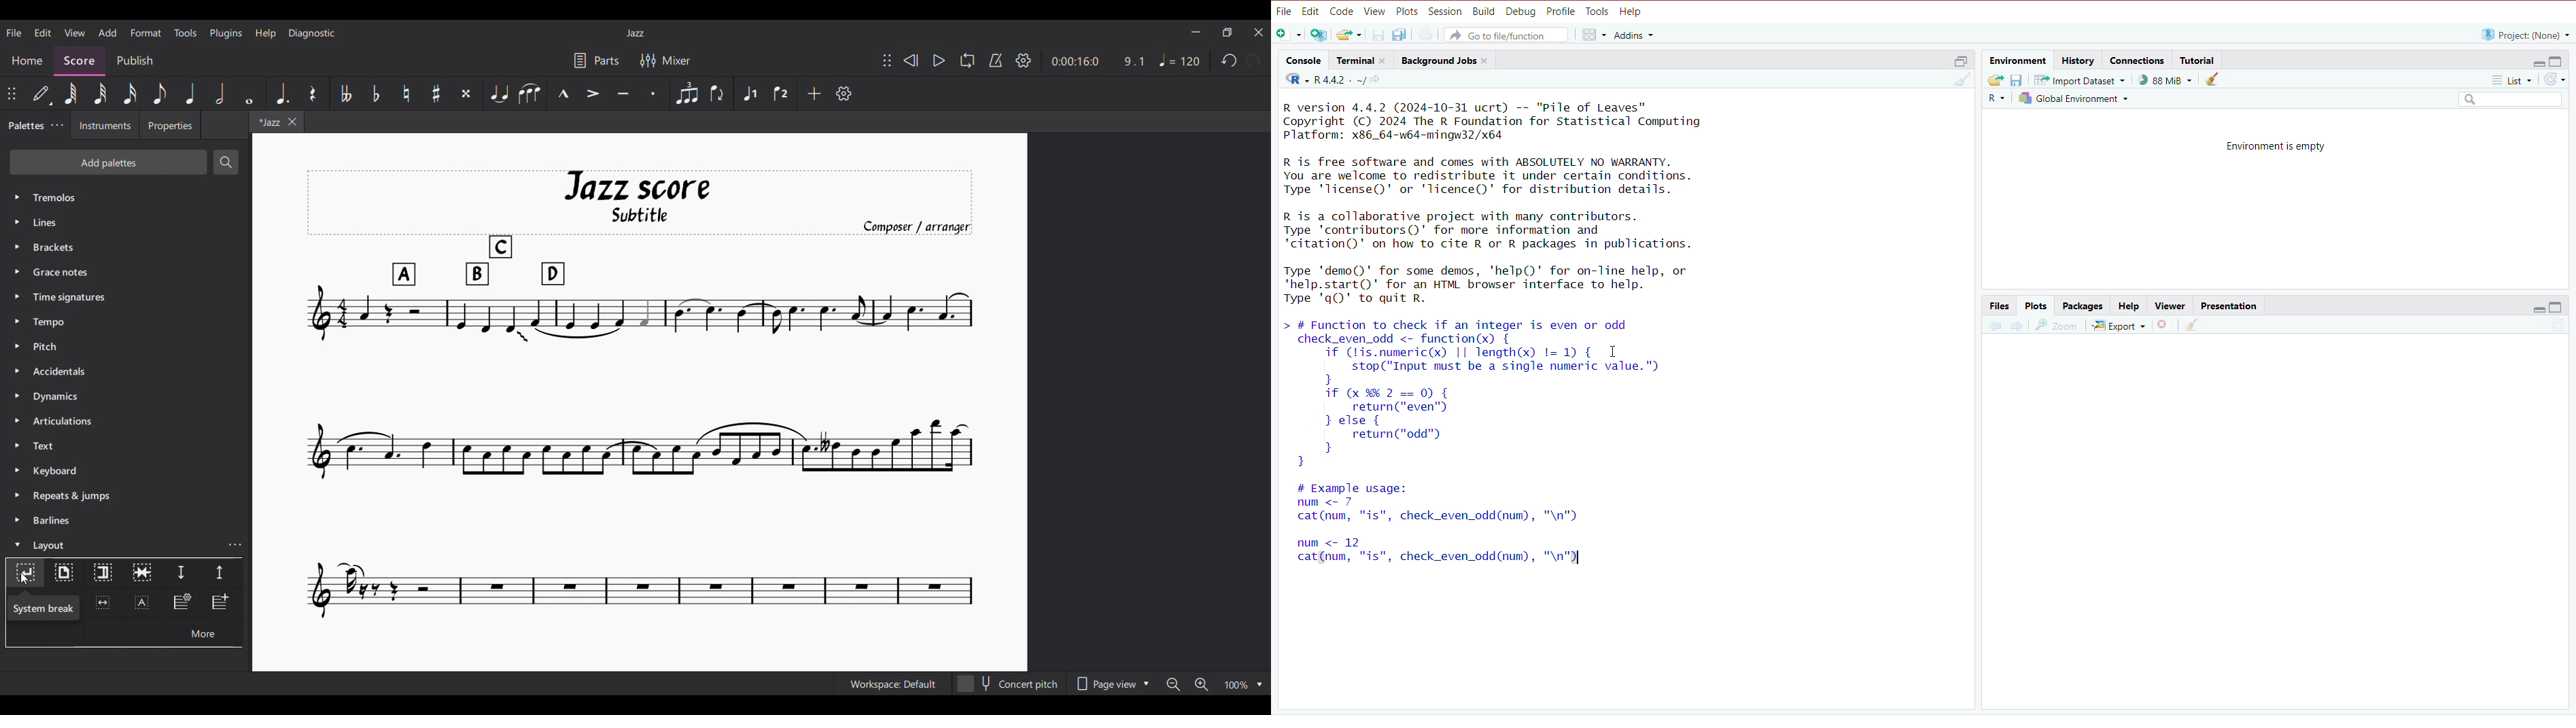  I want to click on environment, so click(2019, 60).